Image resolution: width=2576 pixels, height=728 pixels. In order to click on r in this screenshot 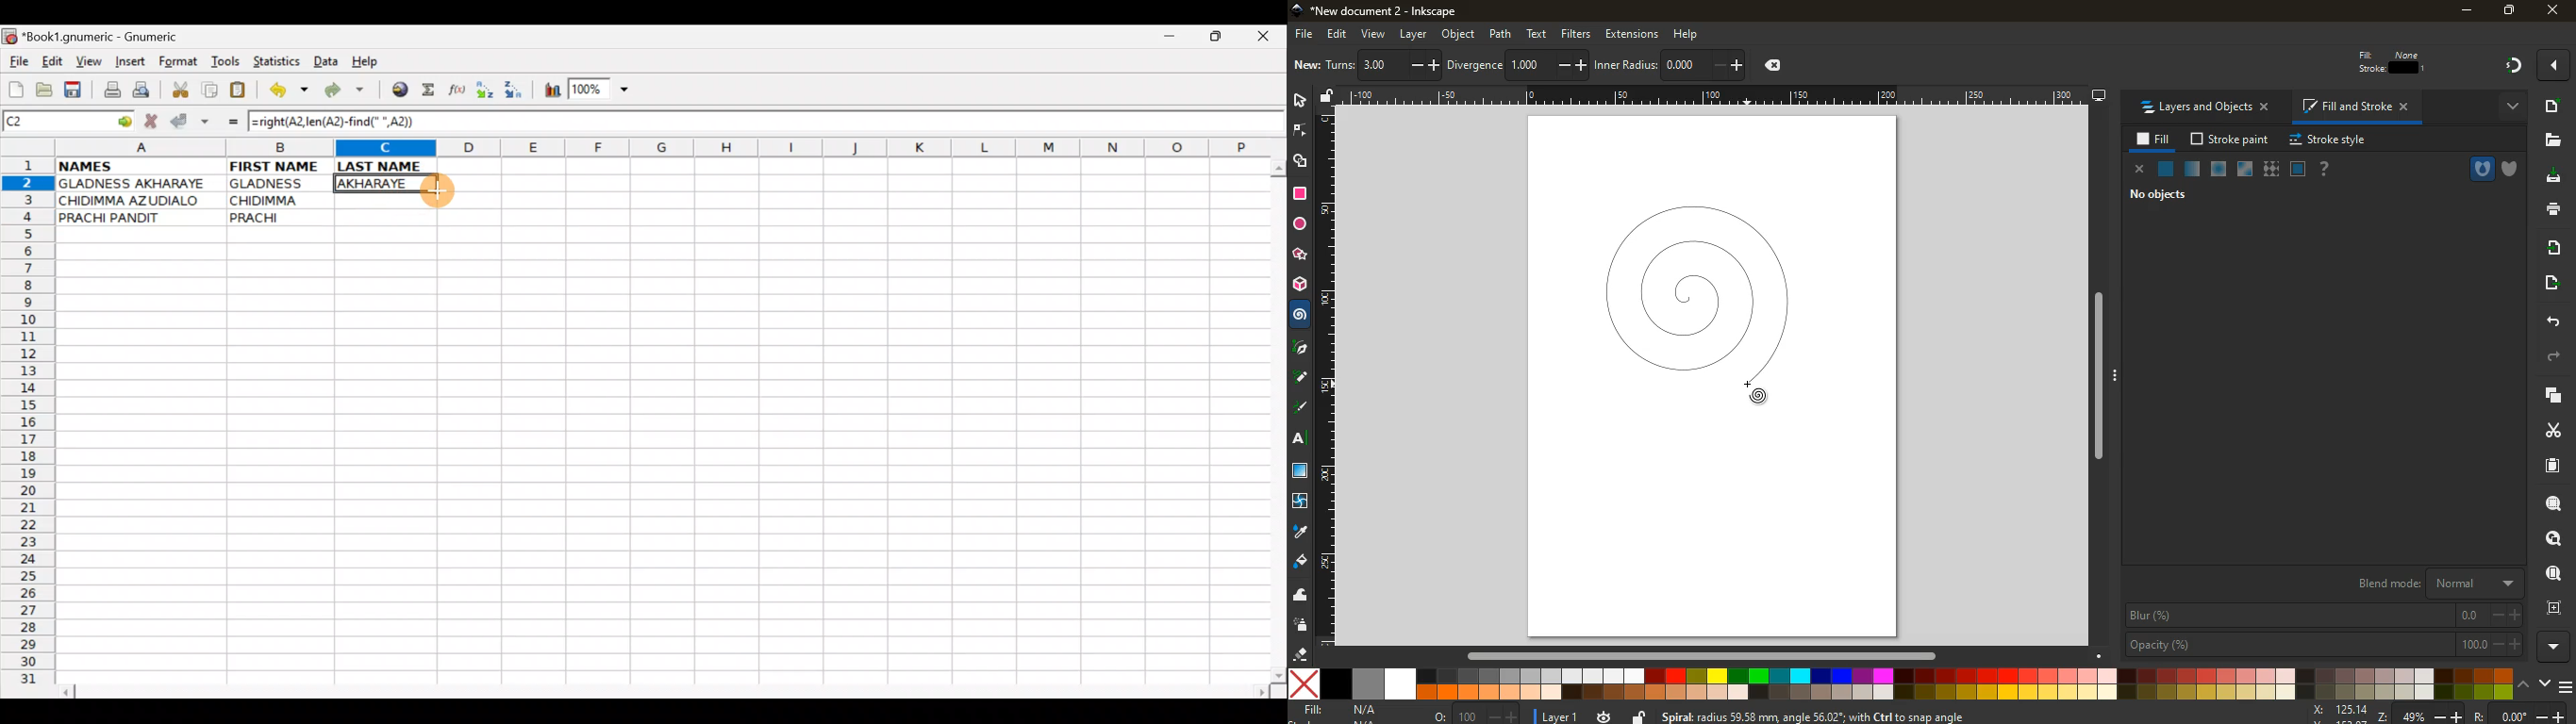, I will do `click(1302, 408)`.